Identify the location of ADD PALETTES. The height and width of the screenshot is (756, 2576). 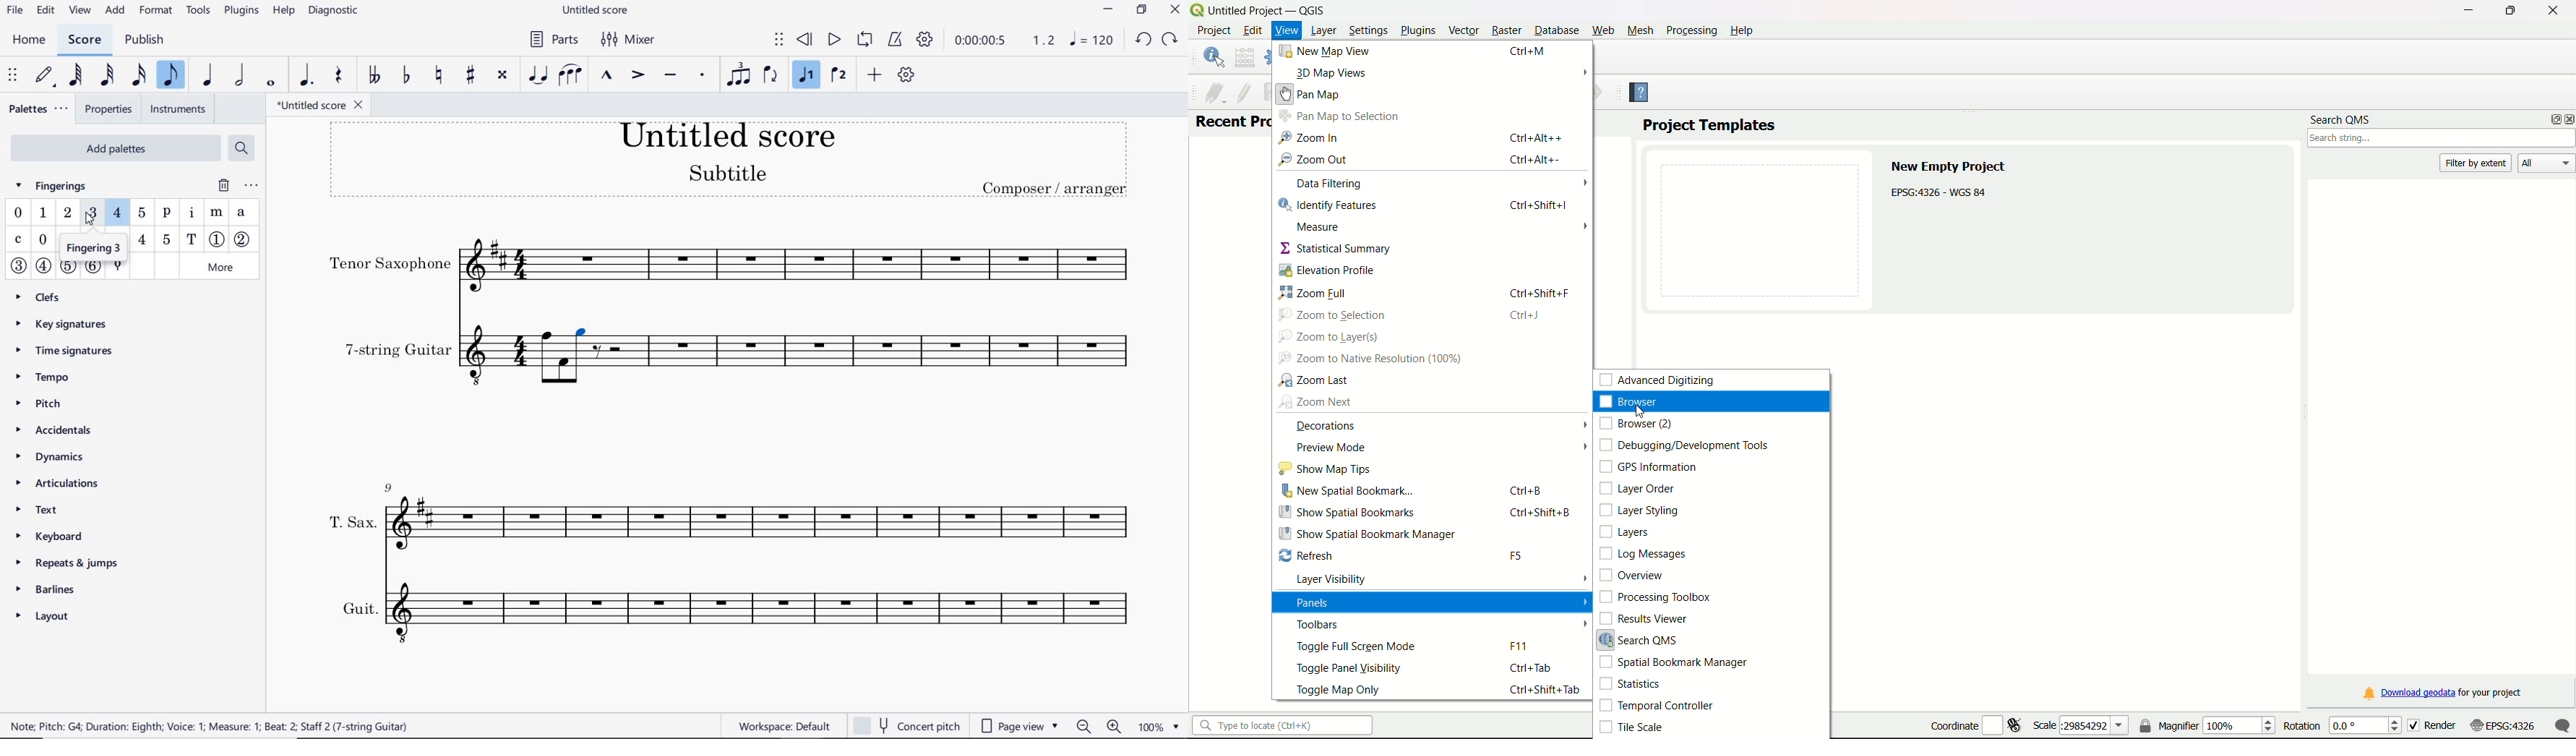
(115, 147).